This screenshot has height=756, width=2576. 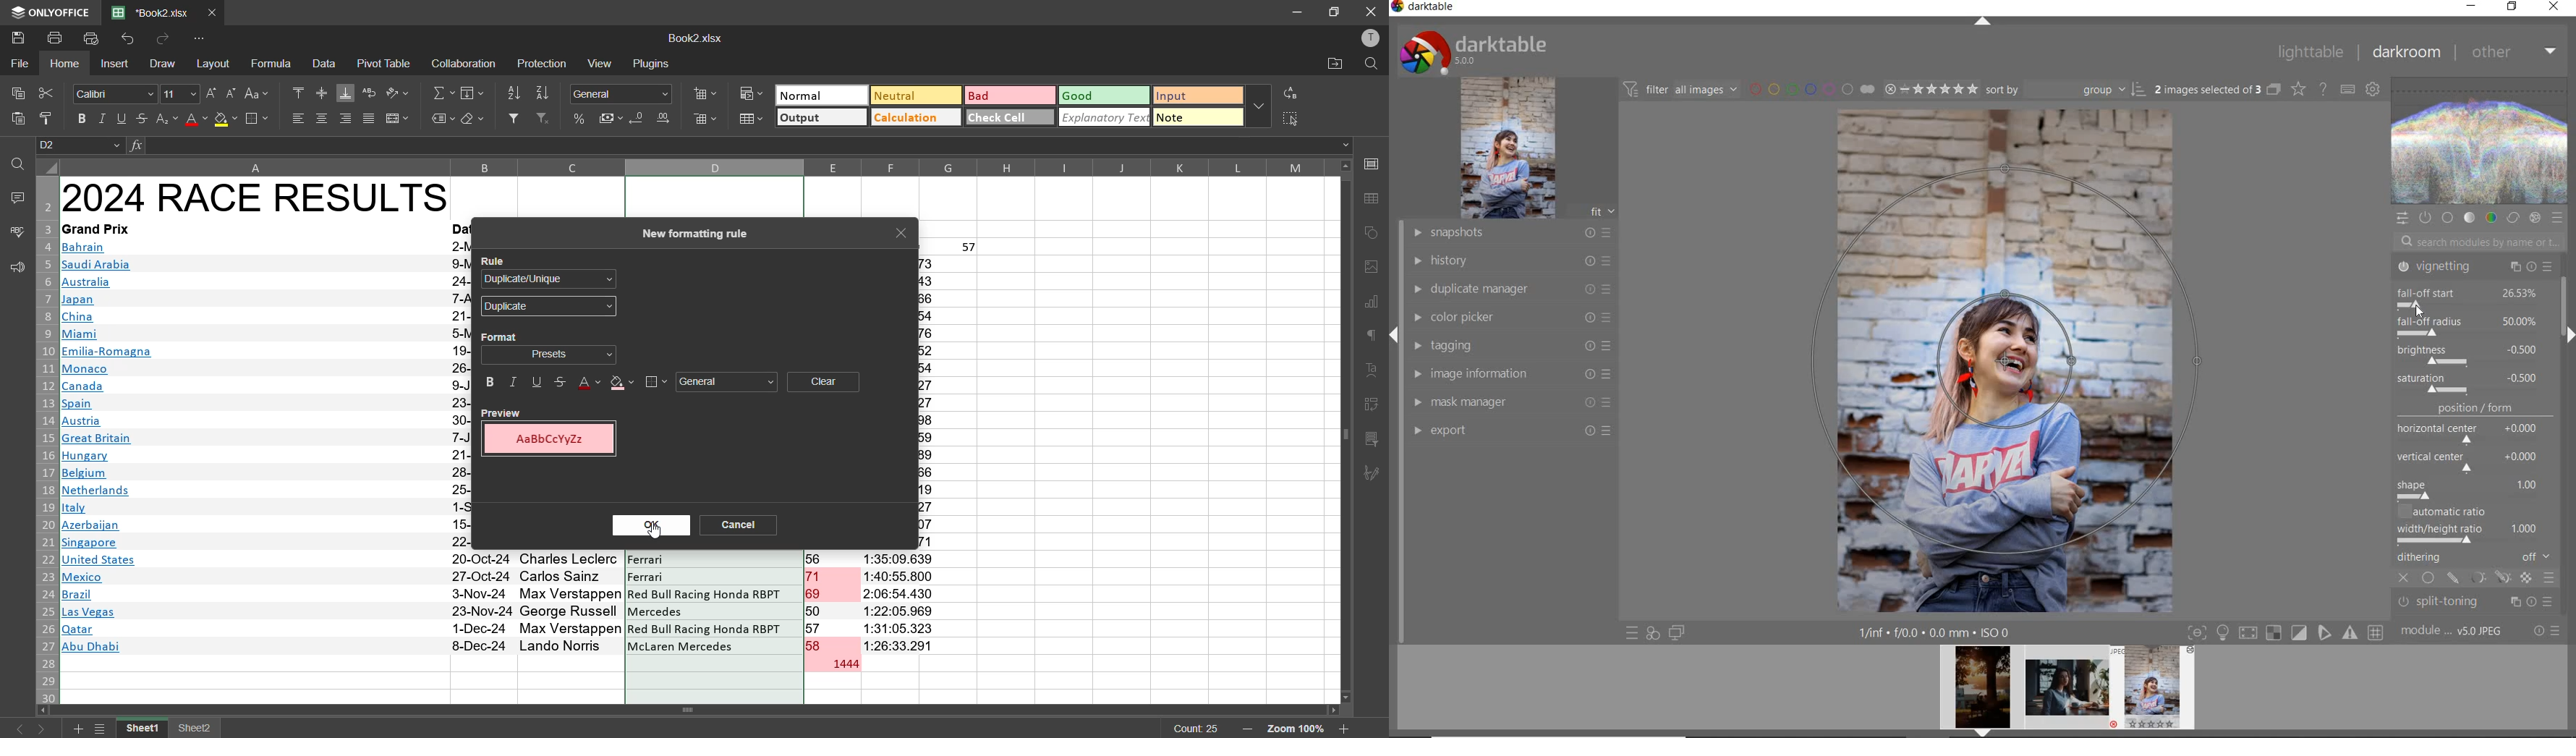 I want to click on filename, so click(x=694, y=37).